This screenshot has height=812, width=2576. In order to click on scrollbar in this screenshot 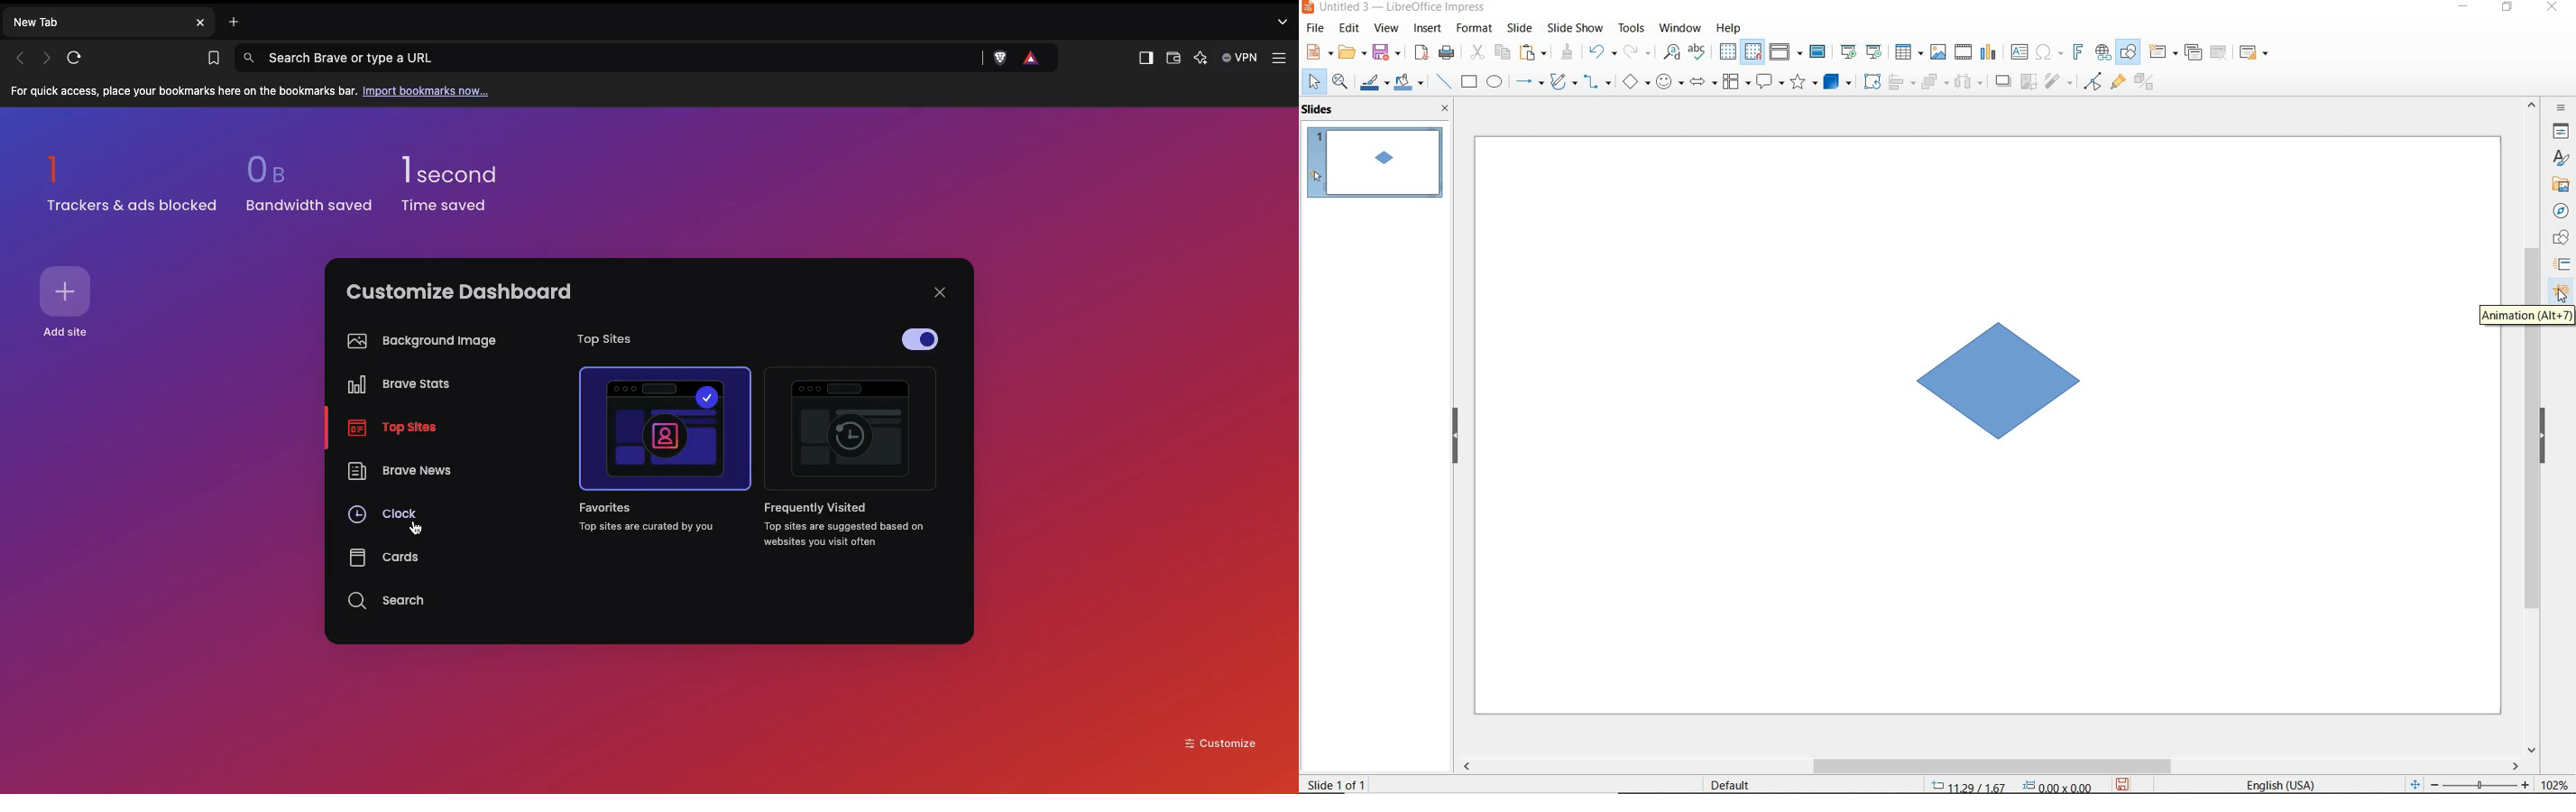, I will do `click(2530, 539)`.